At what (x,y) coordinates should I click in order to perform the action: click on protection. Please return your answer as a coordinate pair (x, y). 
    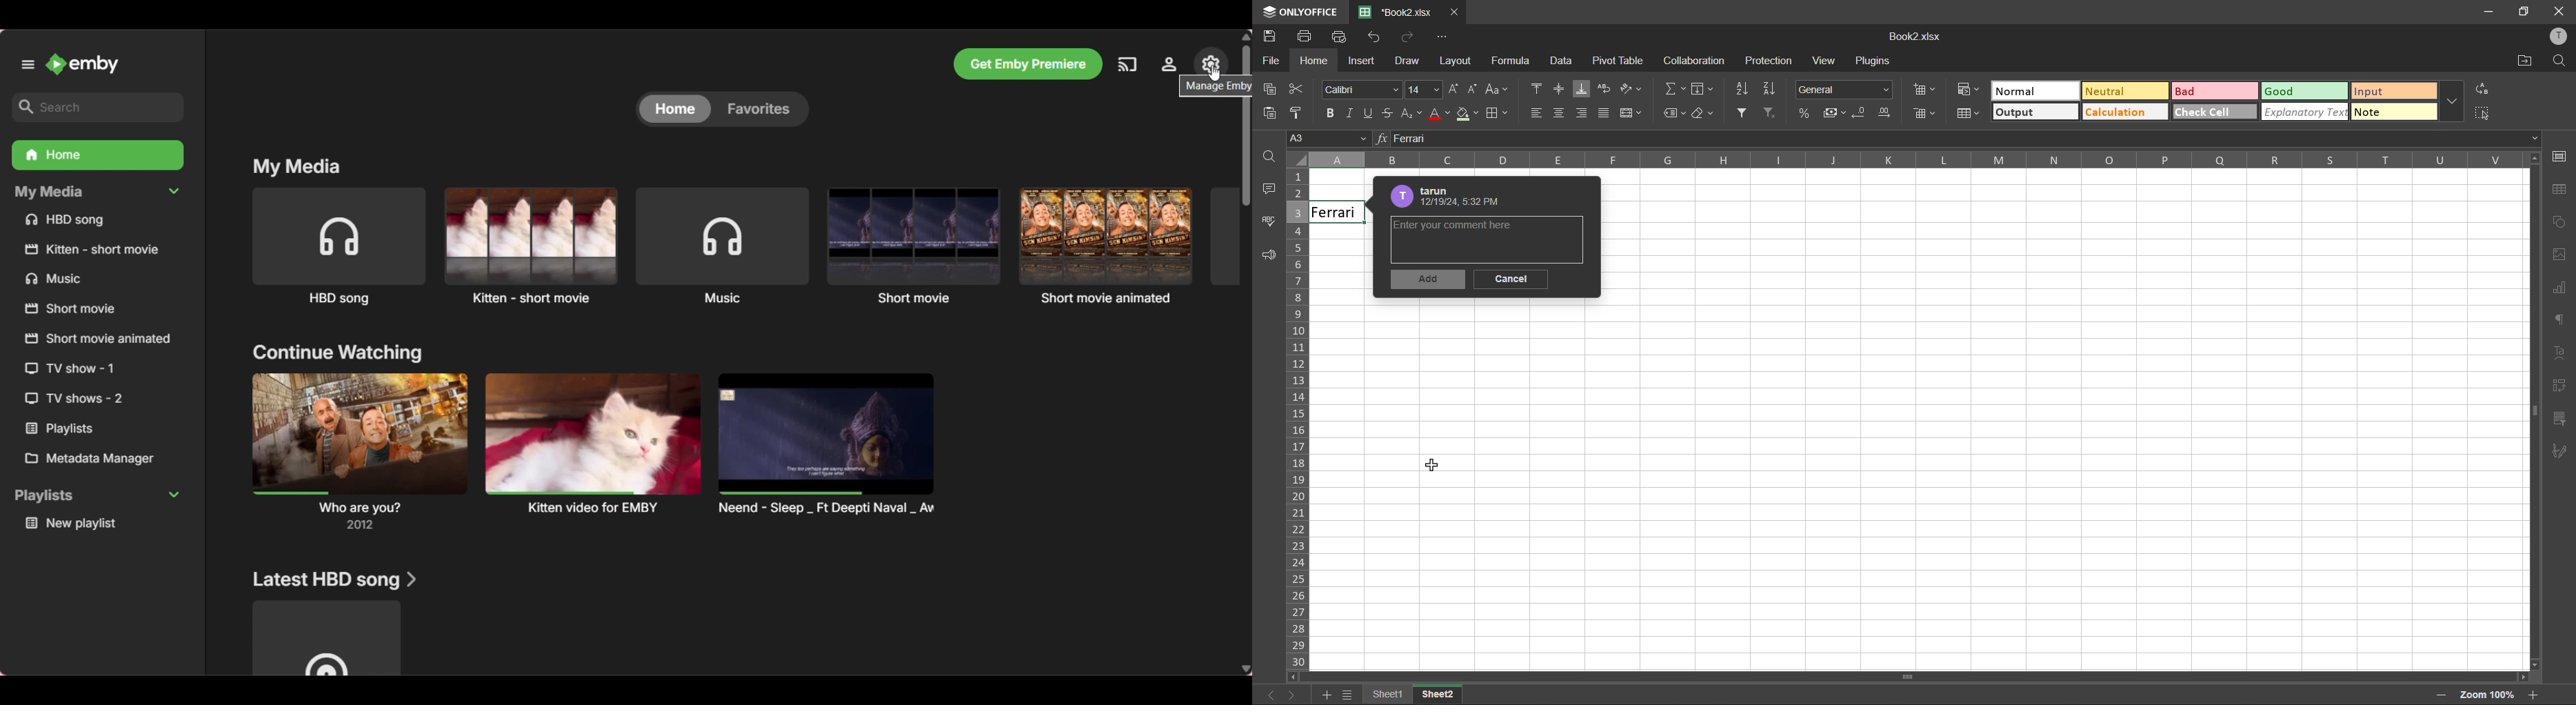
    Looking at the image, I should click on (1768, 59).